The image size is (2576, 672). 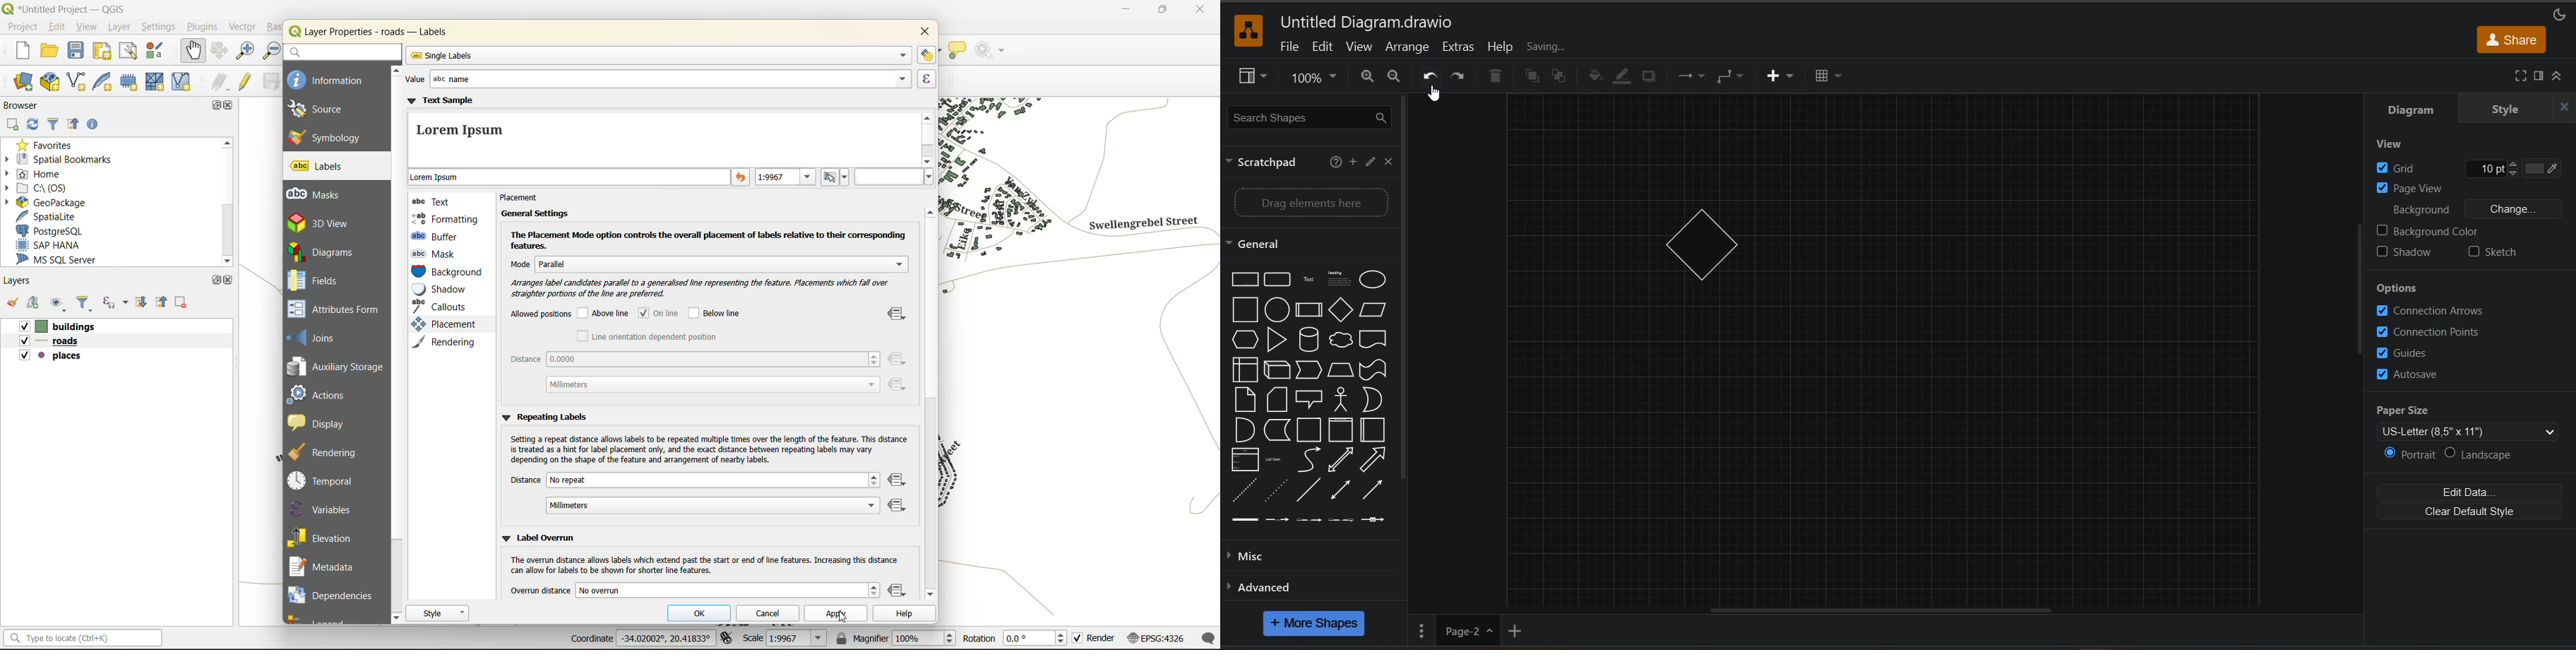 What do you see at coordinates (1311, 340) in the screenshot?
I see `Cylinder ` at bounding box center [1311, 340].